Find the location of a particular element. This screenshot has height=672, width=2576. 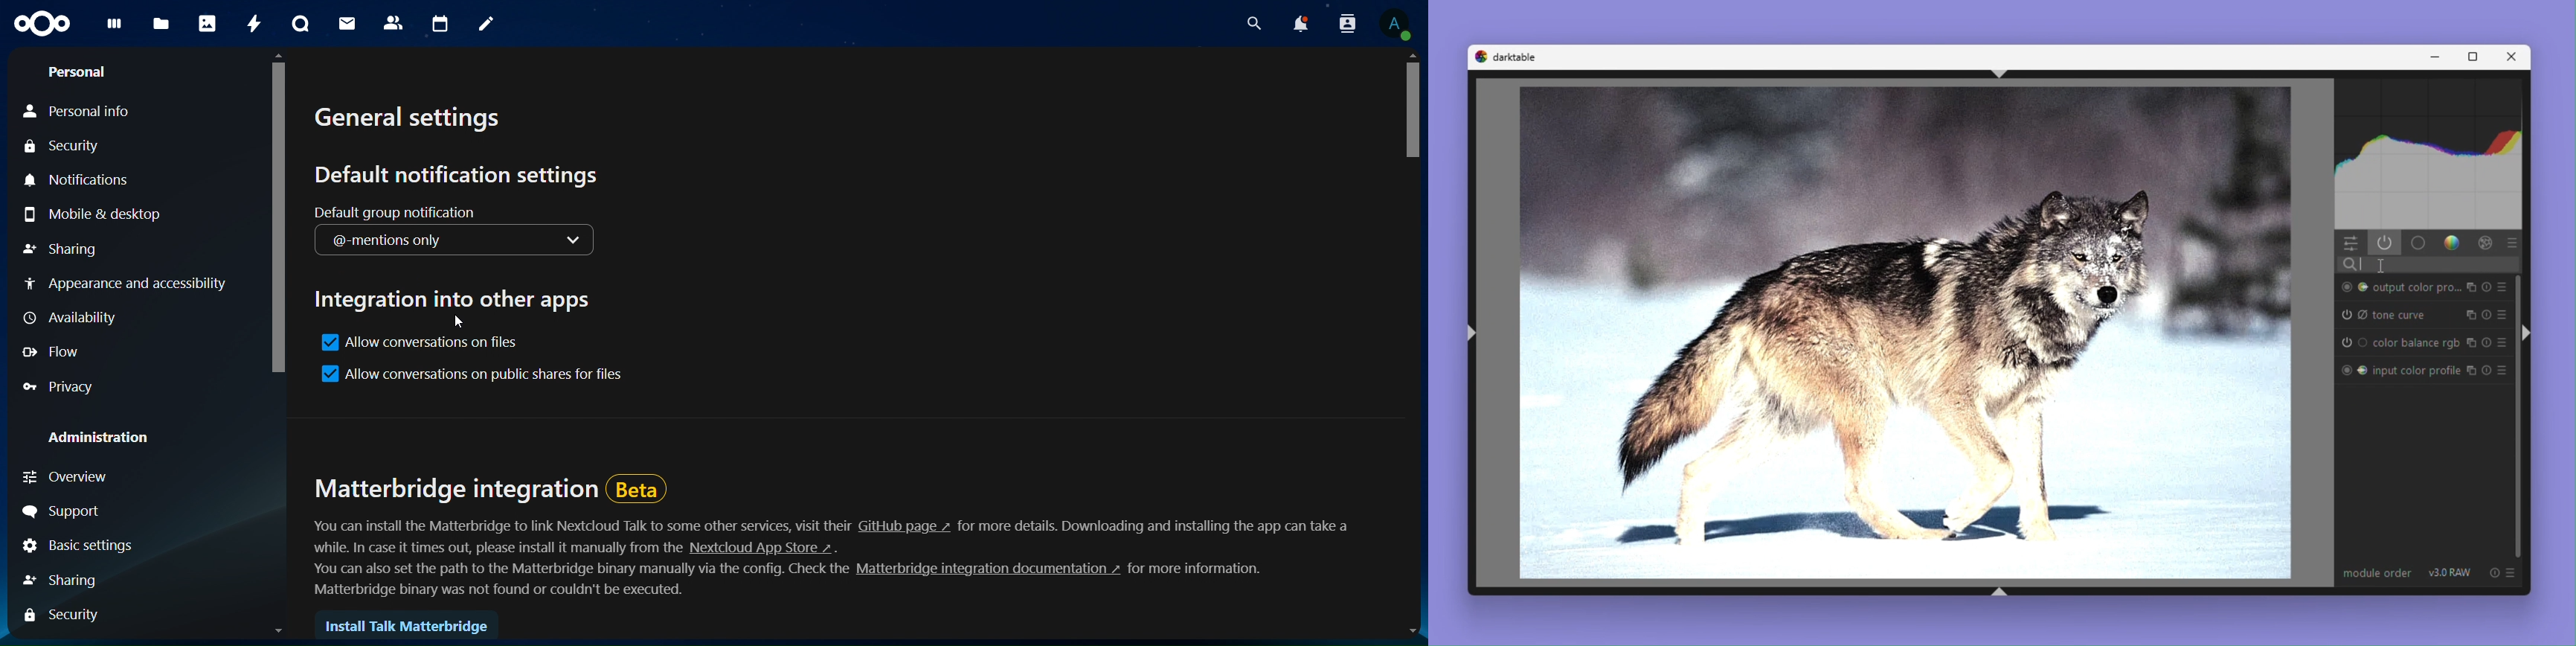

Colour  is located at coordinates (2454, 243).